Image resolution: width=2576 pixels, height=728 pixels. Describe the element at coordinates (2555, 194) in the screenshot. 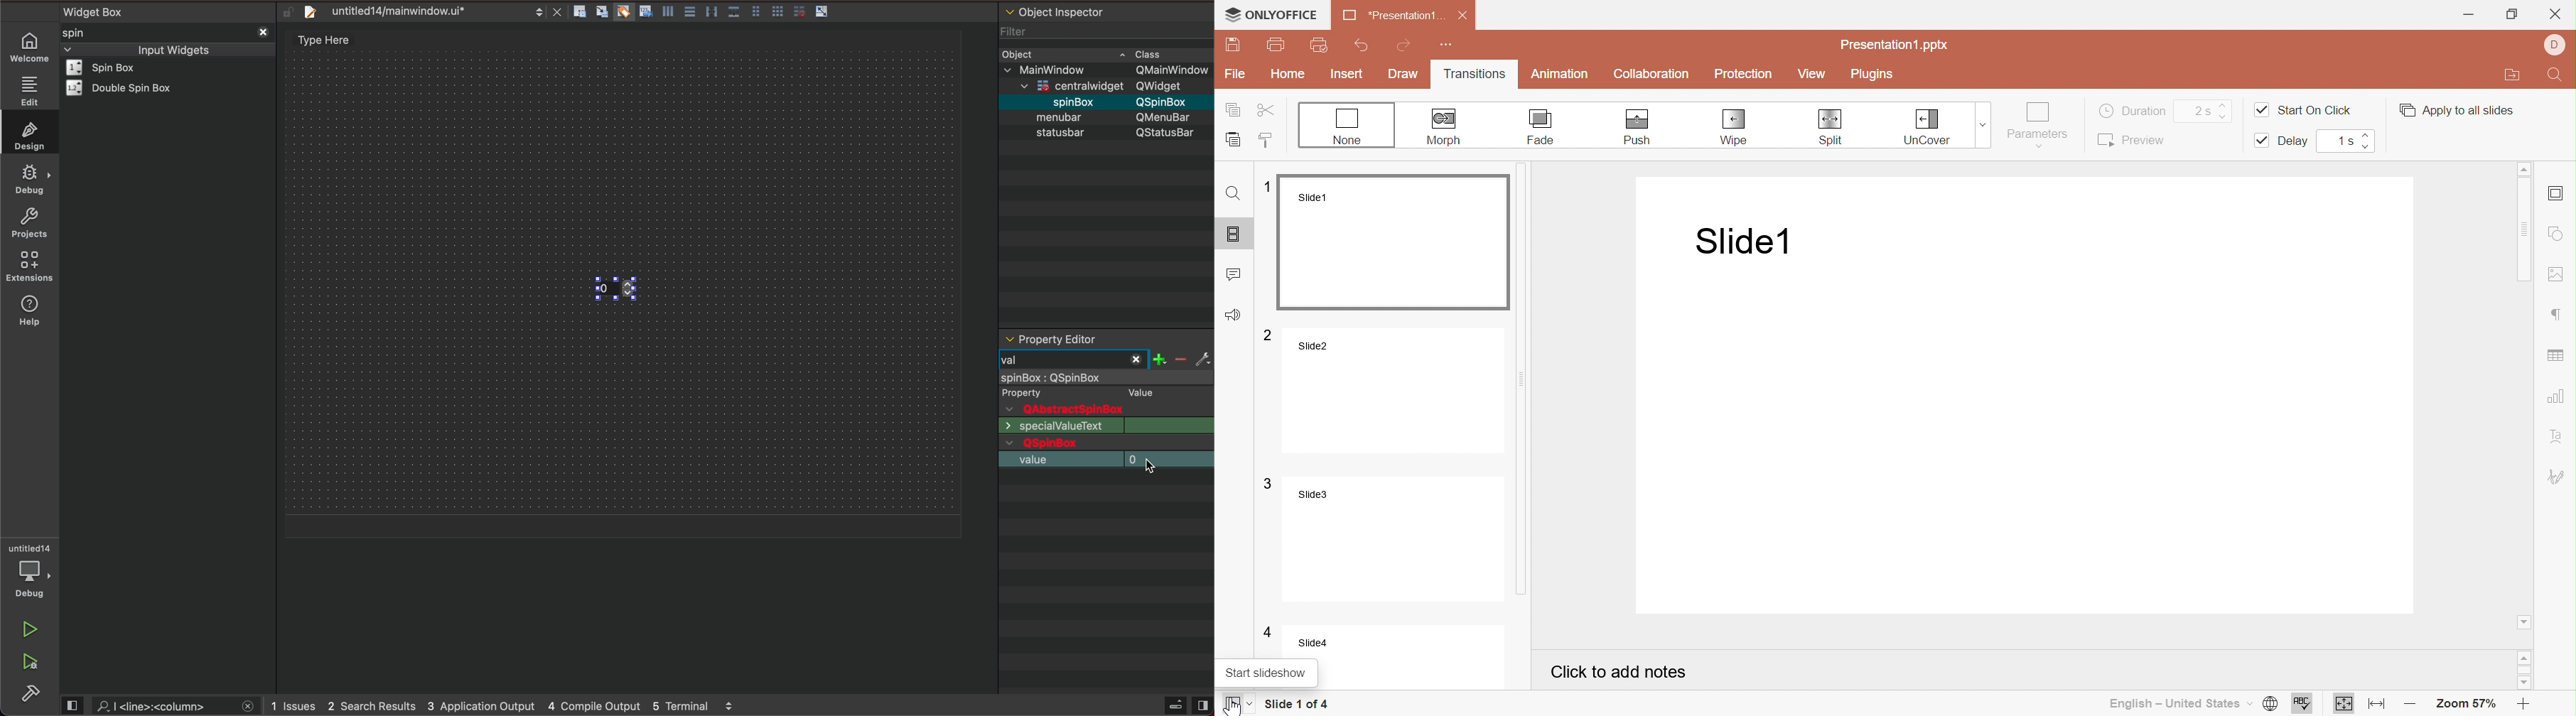

I see `Slide settings` at that location.